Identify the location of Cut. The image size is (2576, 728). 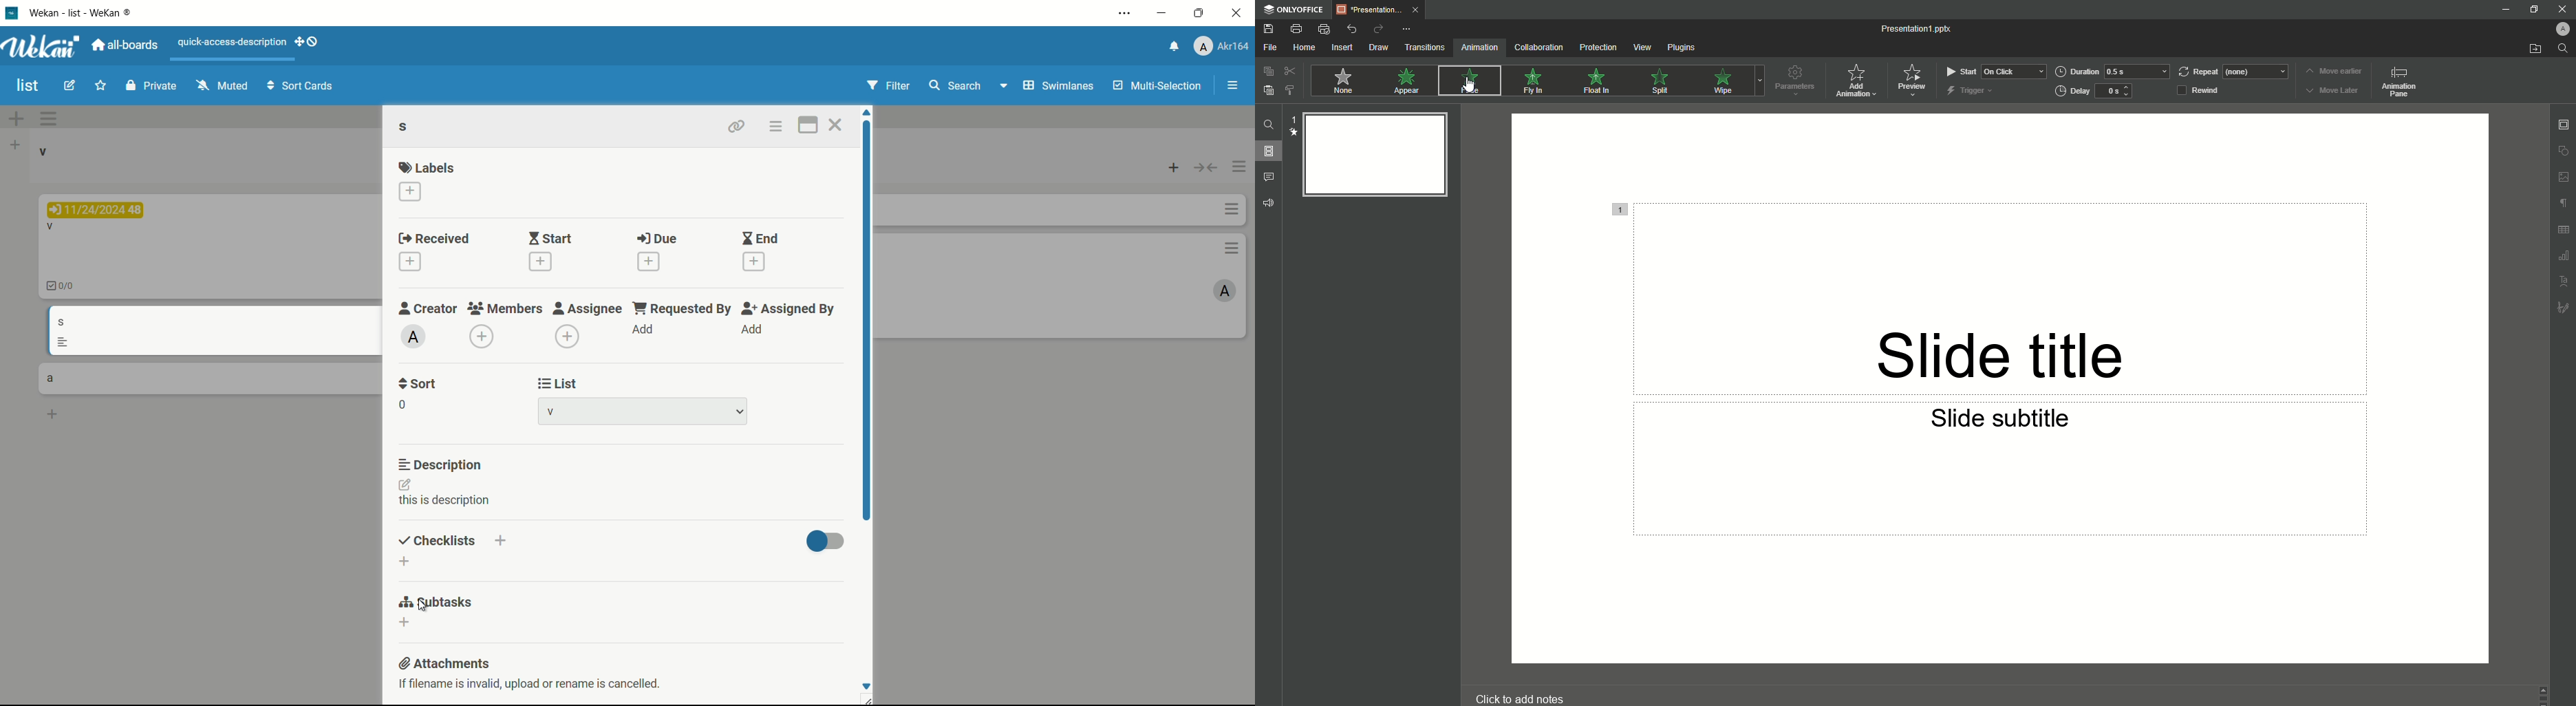
(1287, 72).